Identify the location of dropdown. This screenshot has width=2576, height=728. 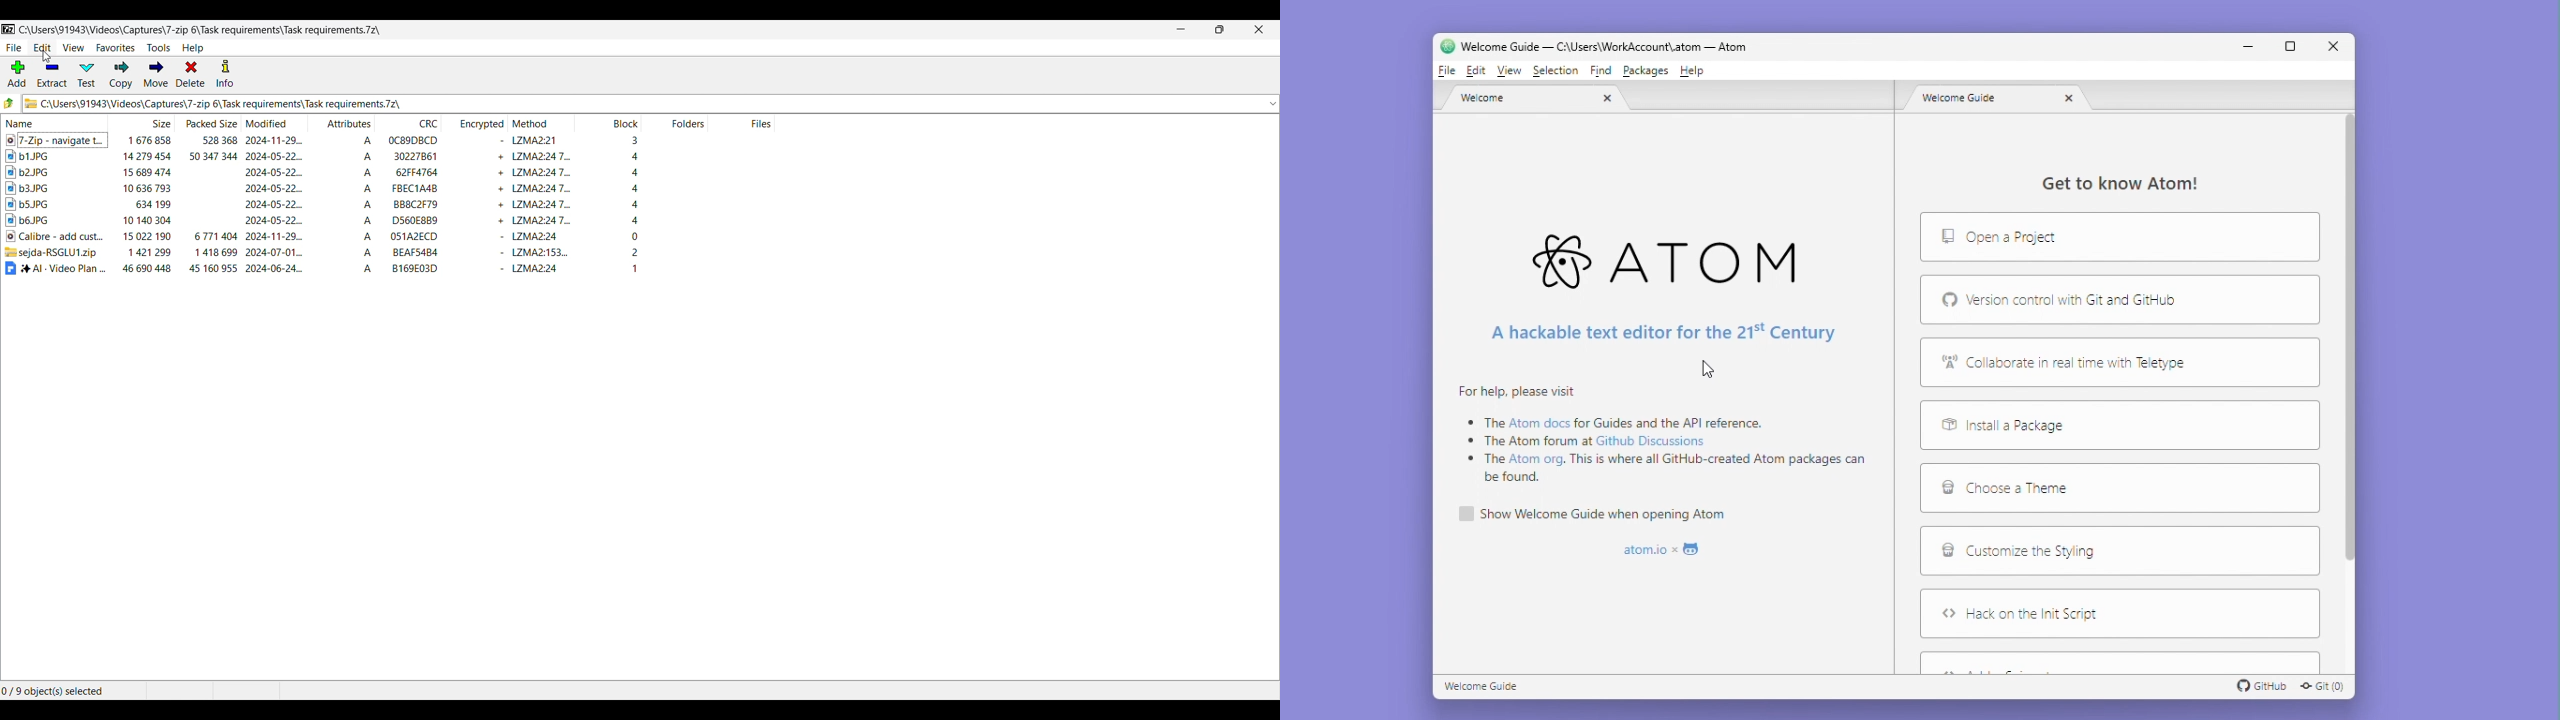
(1272, 104).